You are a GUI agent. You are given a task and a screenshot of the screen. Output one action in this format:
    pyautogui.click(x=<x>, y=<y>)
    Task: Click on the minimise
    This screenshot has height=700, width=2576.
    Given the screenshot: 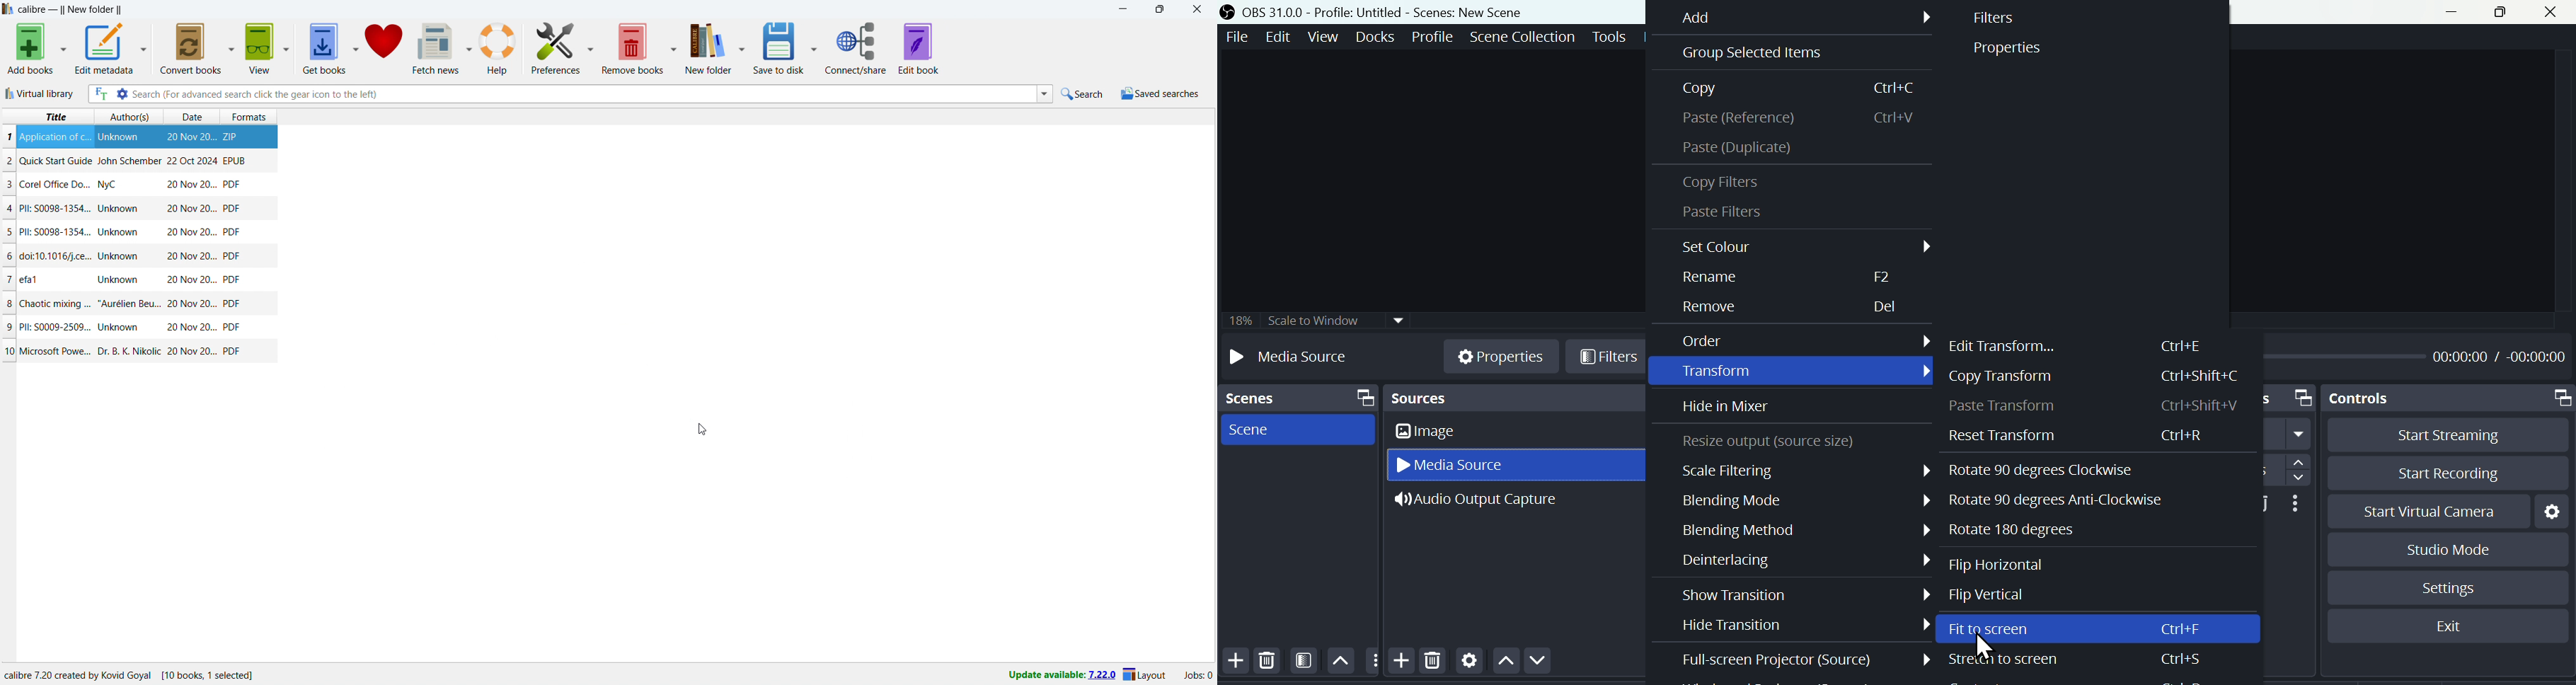 What is the action you would take?
    pyautogui.click(x=2459, y=11)
    